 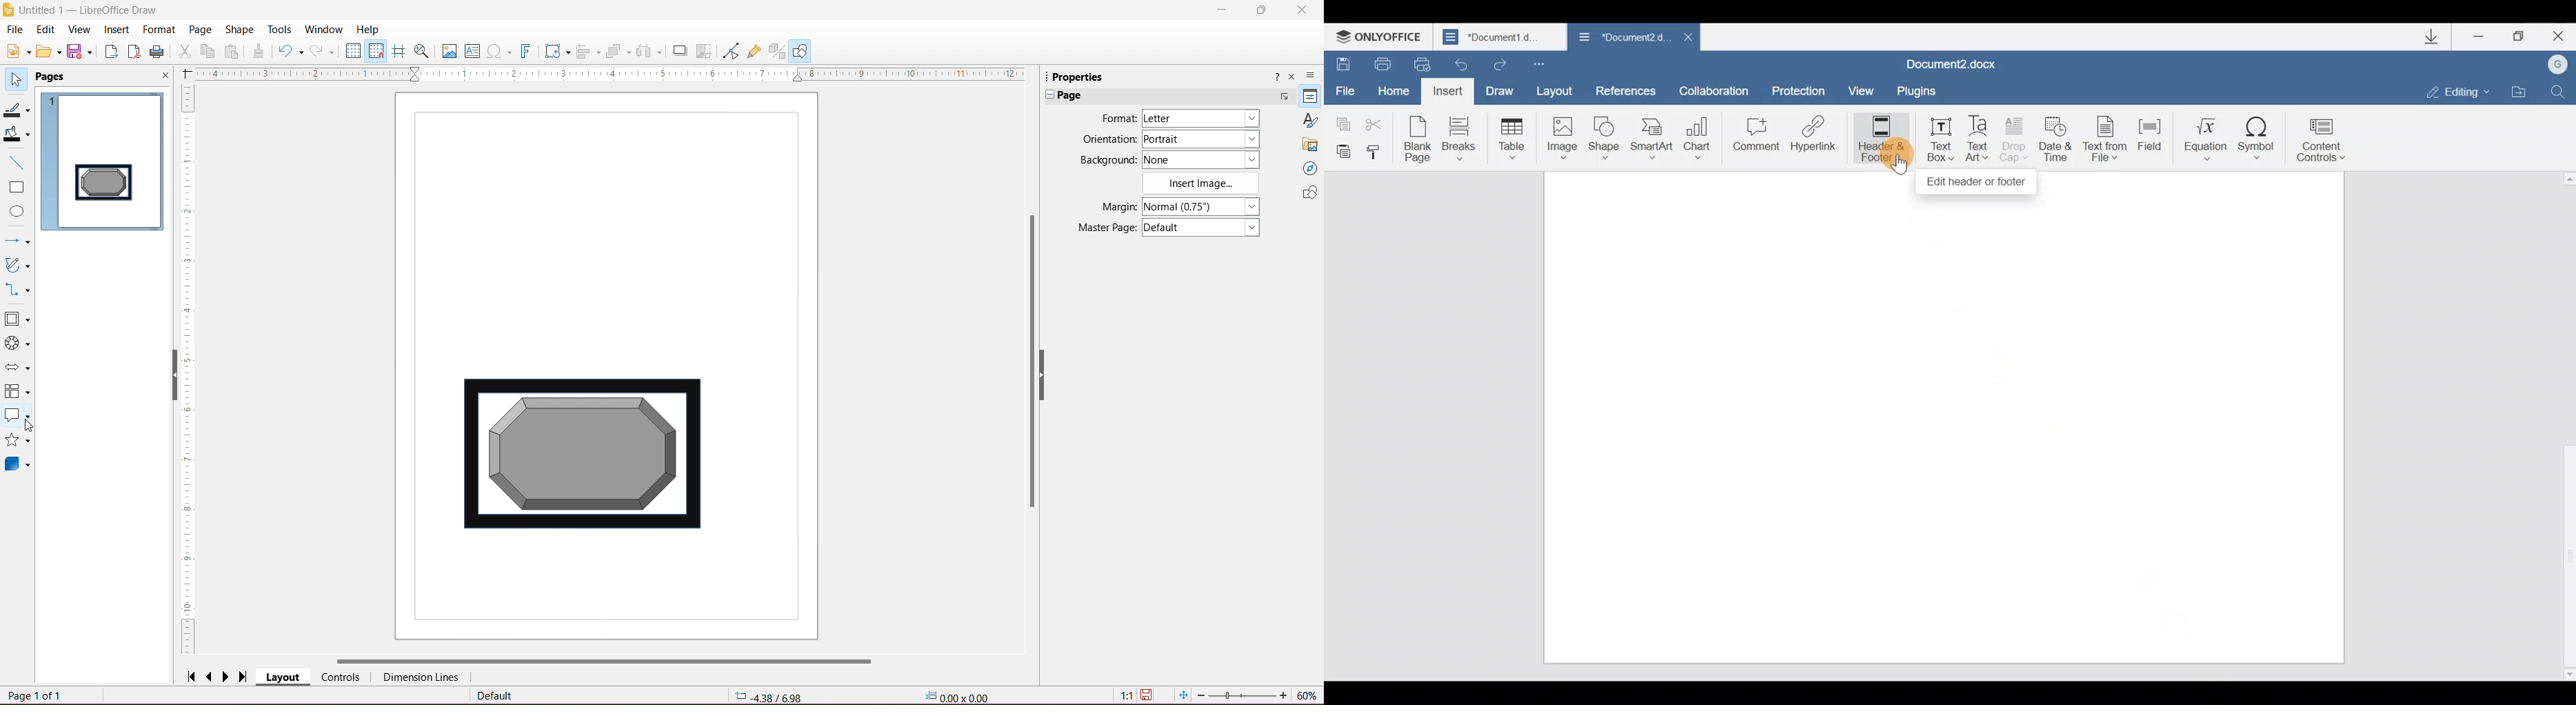 What do you see at coordinates (1283, 97) in the screenshot?
I see `More Options` at bounding box center [1283, 97].